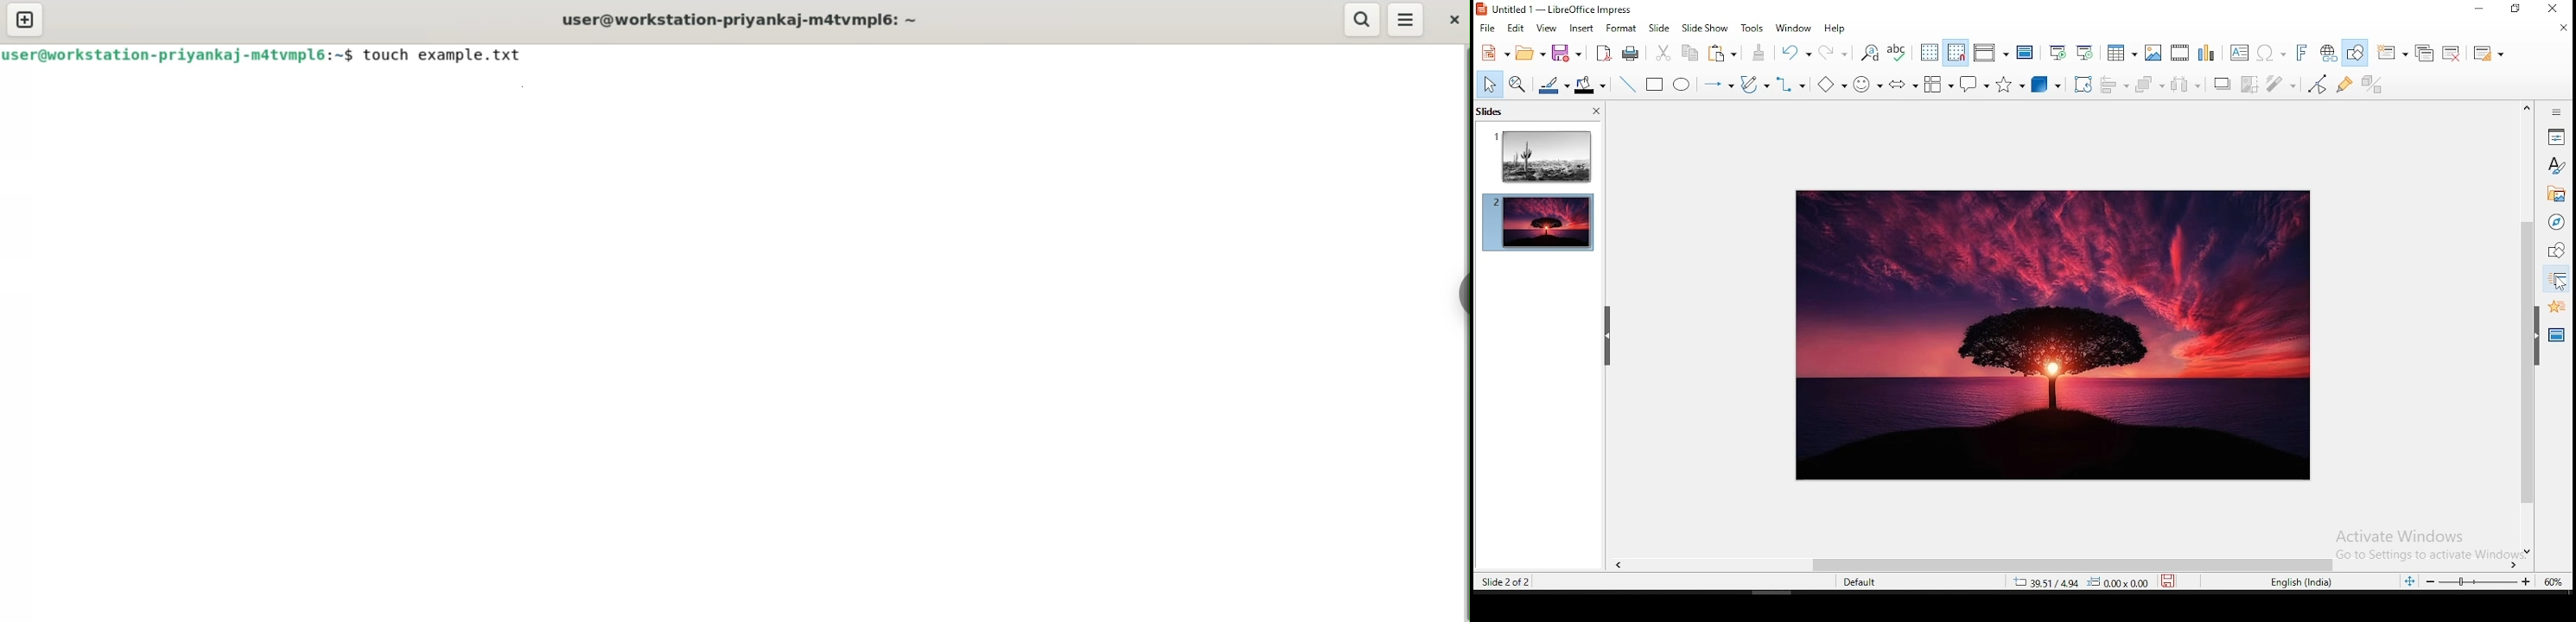  What do you see at coordinates (2558, 194) in the screenshot?
I see `gallery` at bounding box center [2558, 194].